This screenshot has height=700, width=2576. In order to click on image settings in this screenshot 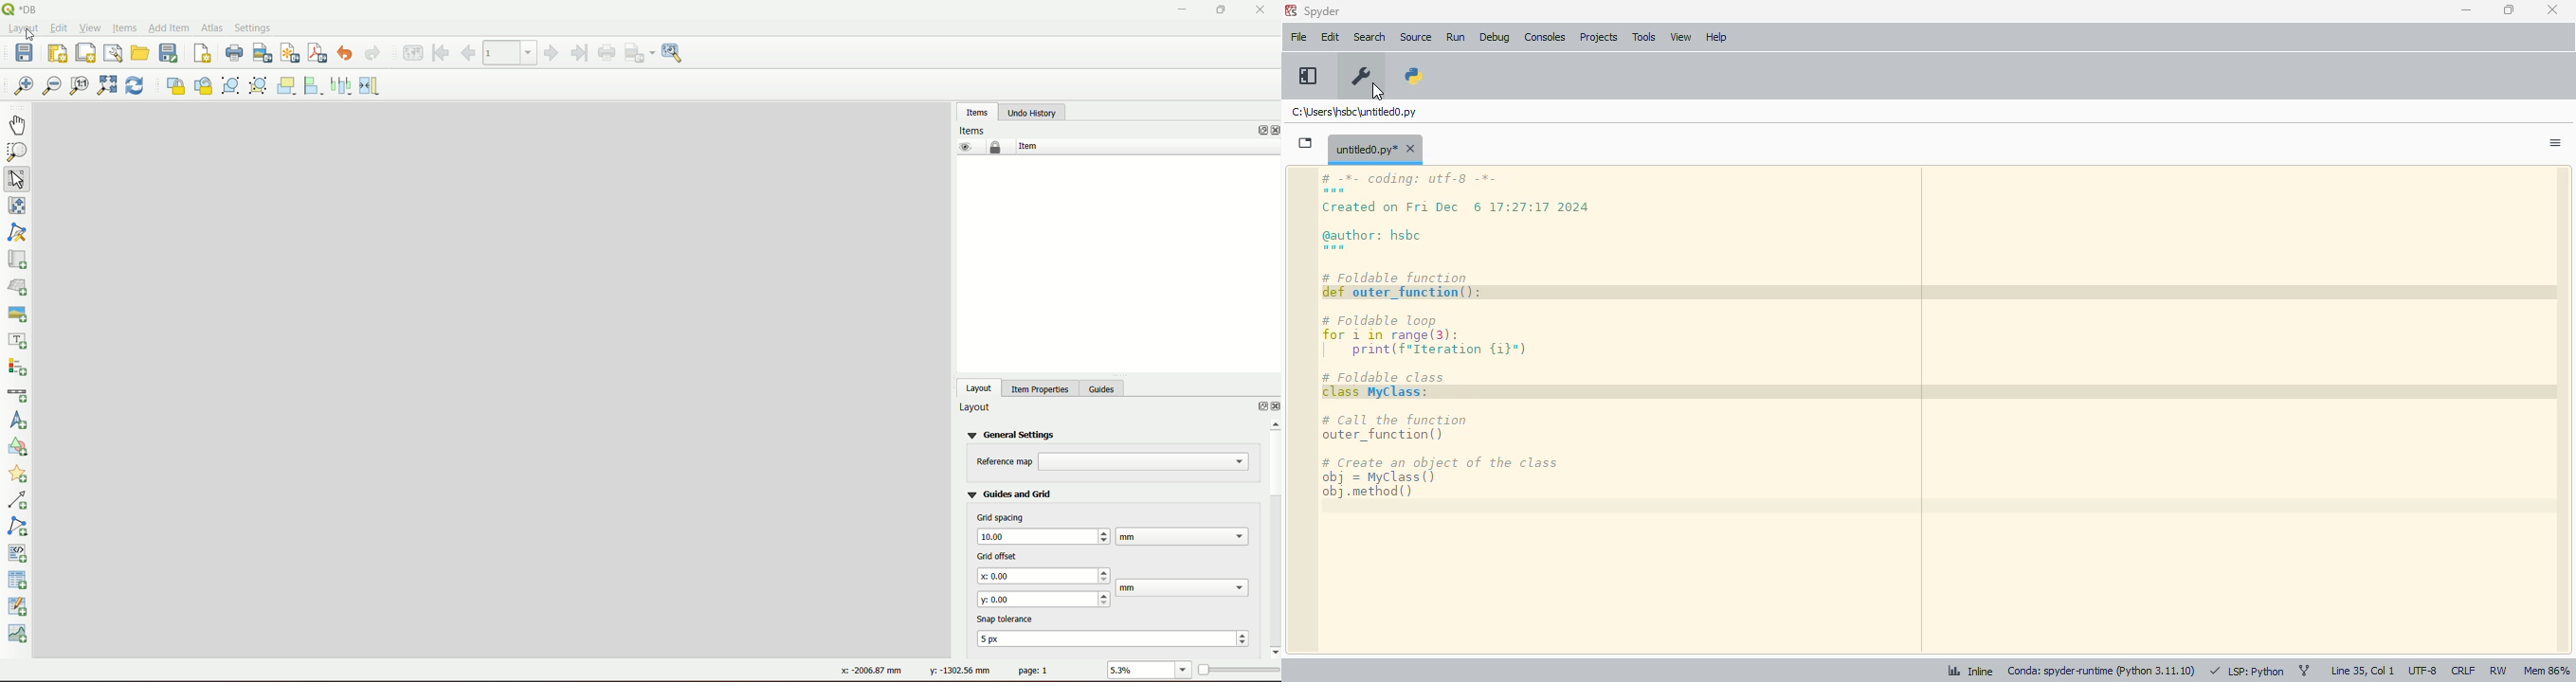, I will do `click(676, 53)`.